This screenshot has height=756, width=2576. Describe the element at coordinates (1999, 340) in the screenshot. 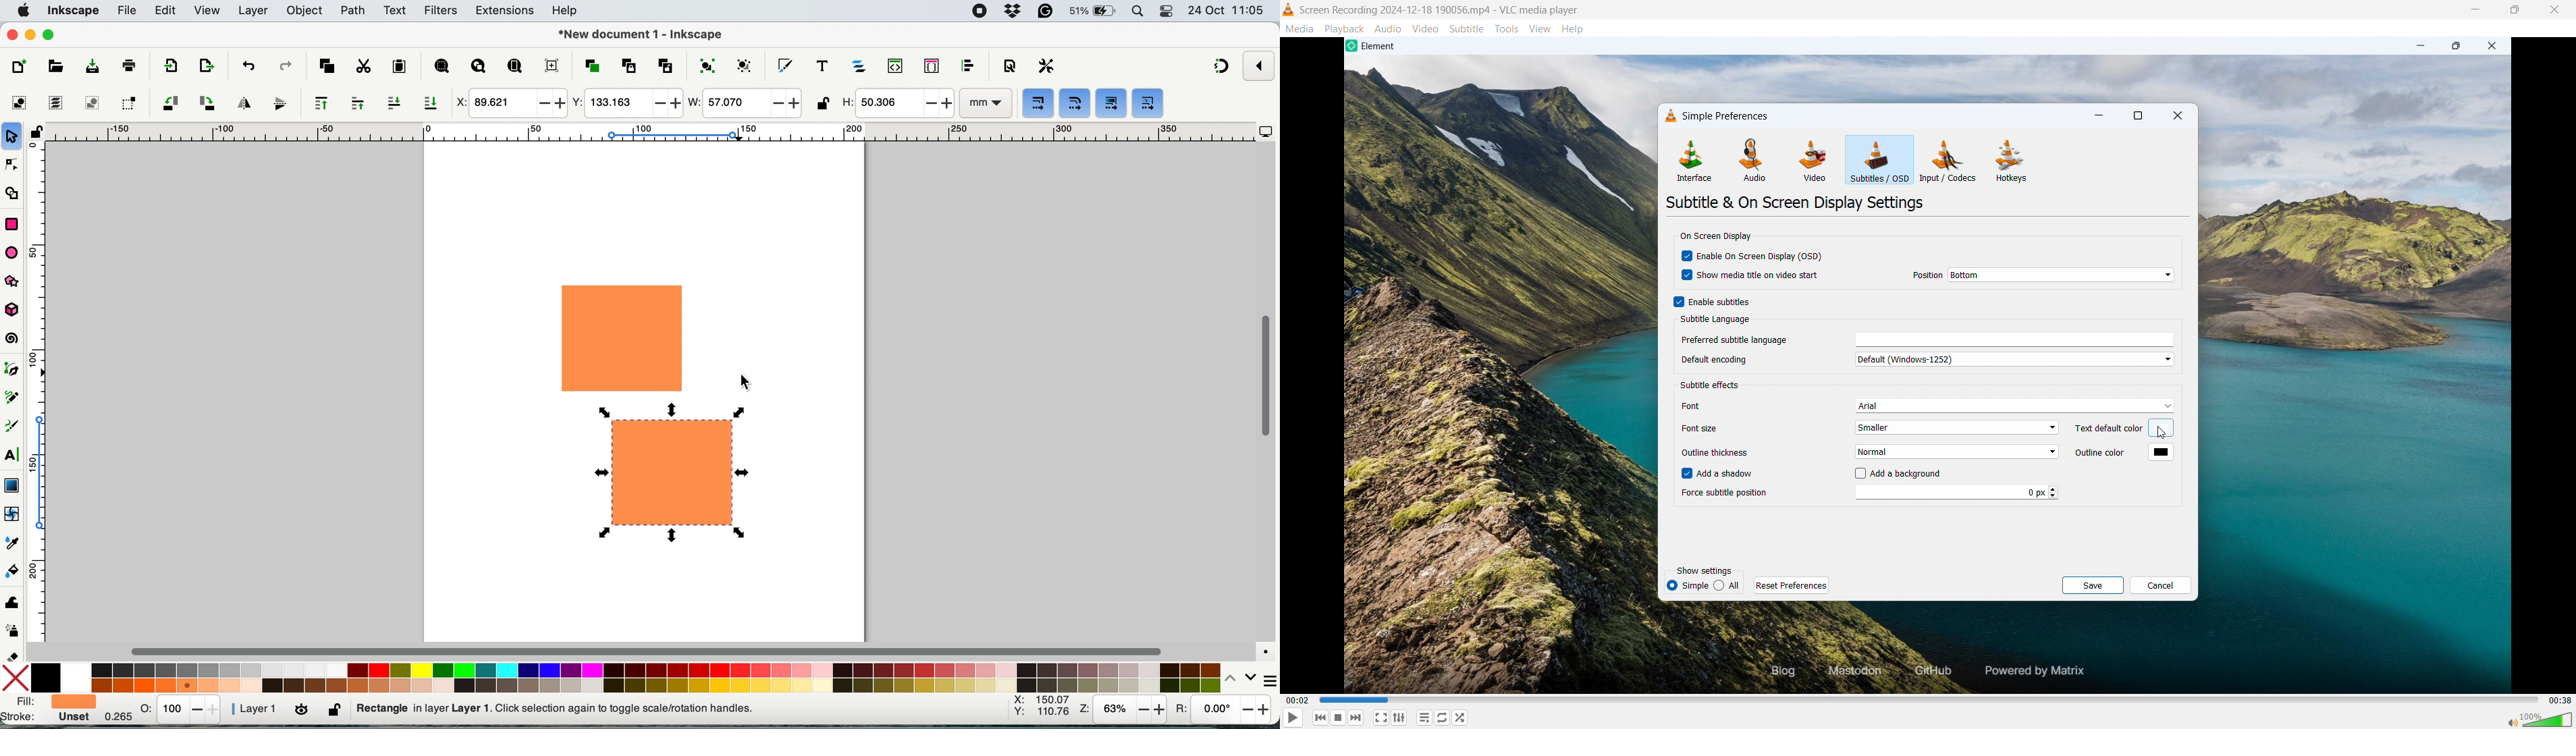

I see `Preferred subtitle language ` at that location.